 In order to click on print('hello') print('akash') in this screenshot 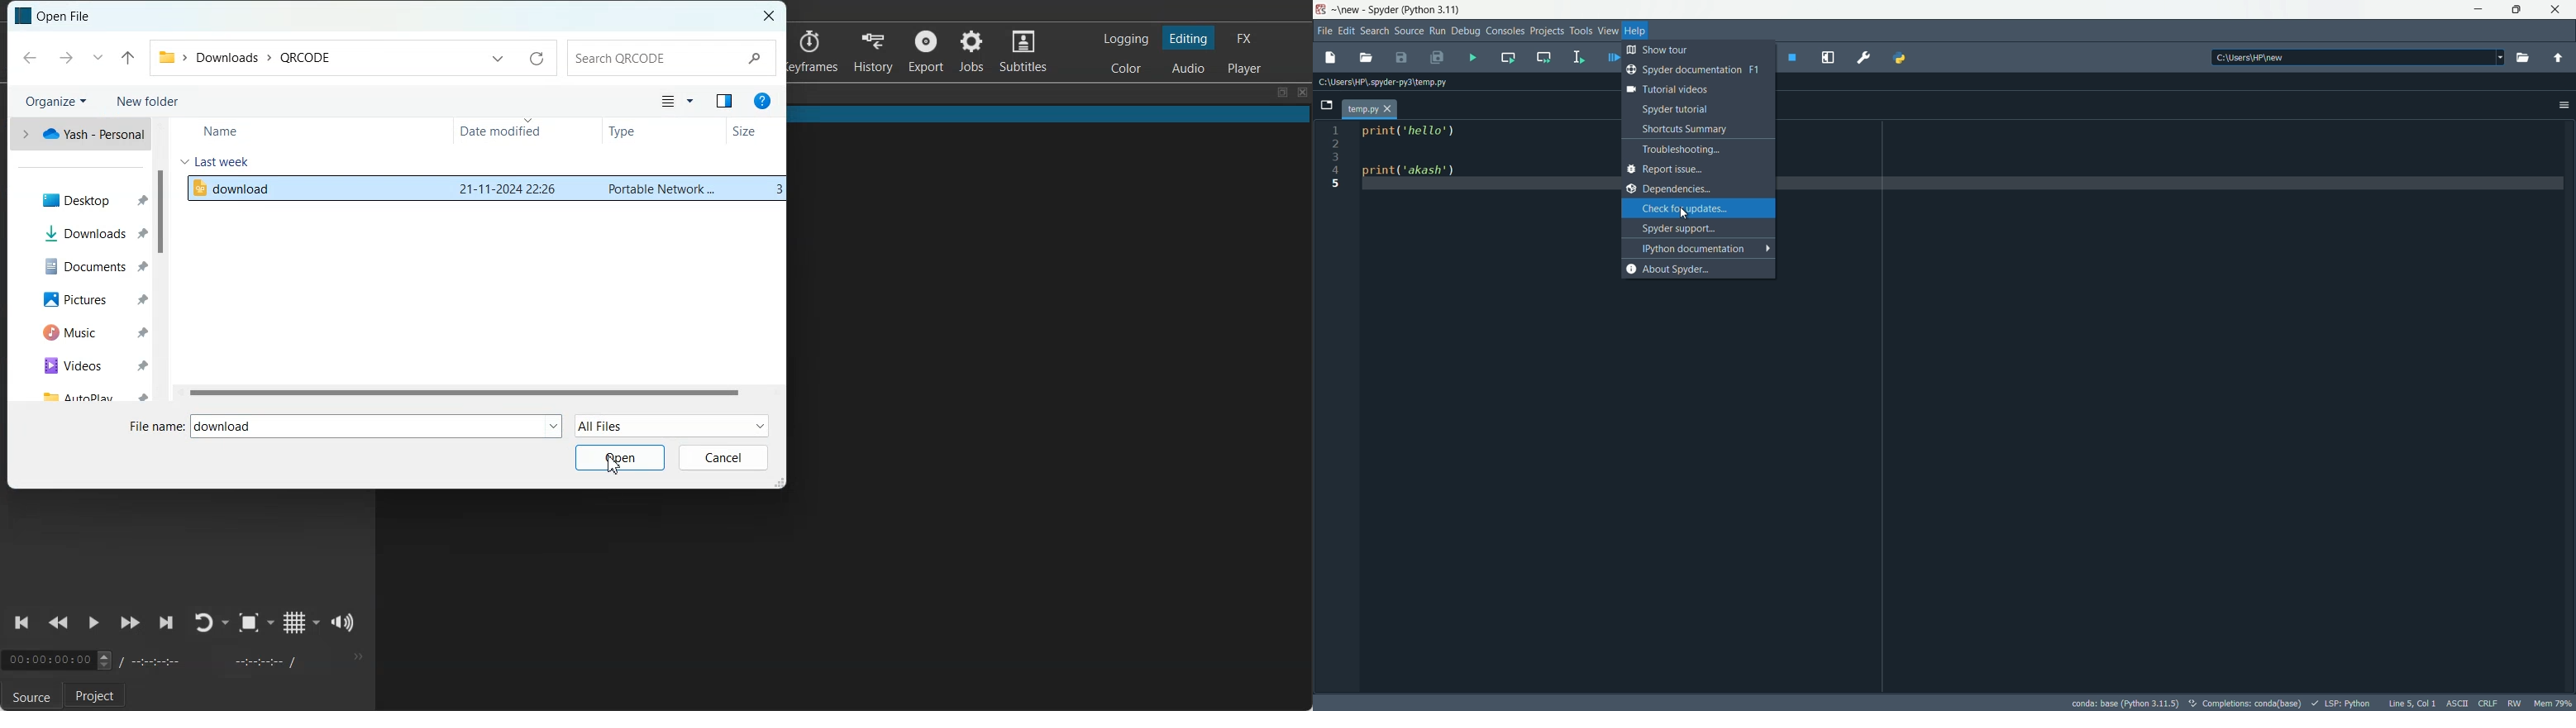, I will do `click(1483, 190)`.